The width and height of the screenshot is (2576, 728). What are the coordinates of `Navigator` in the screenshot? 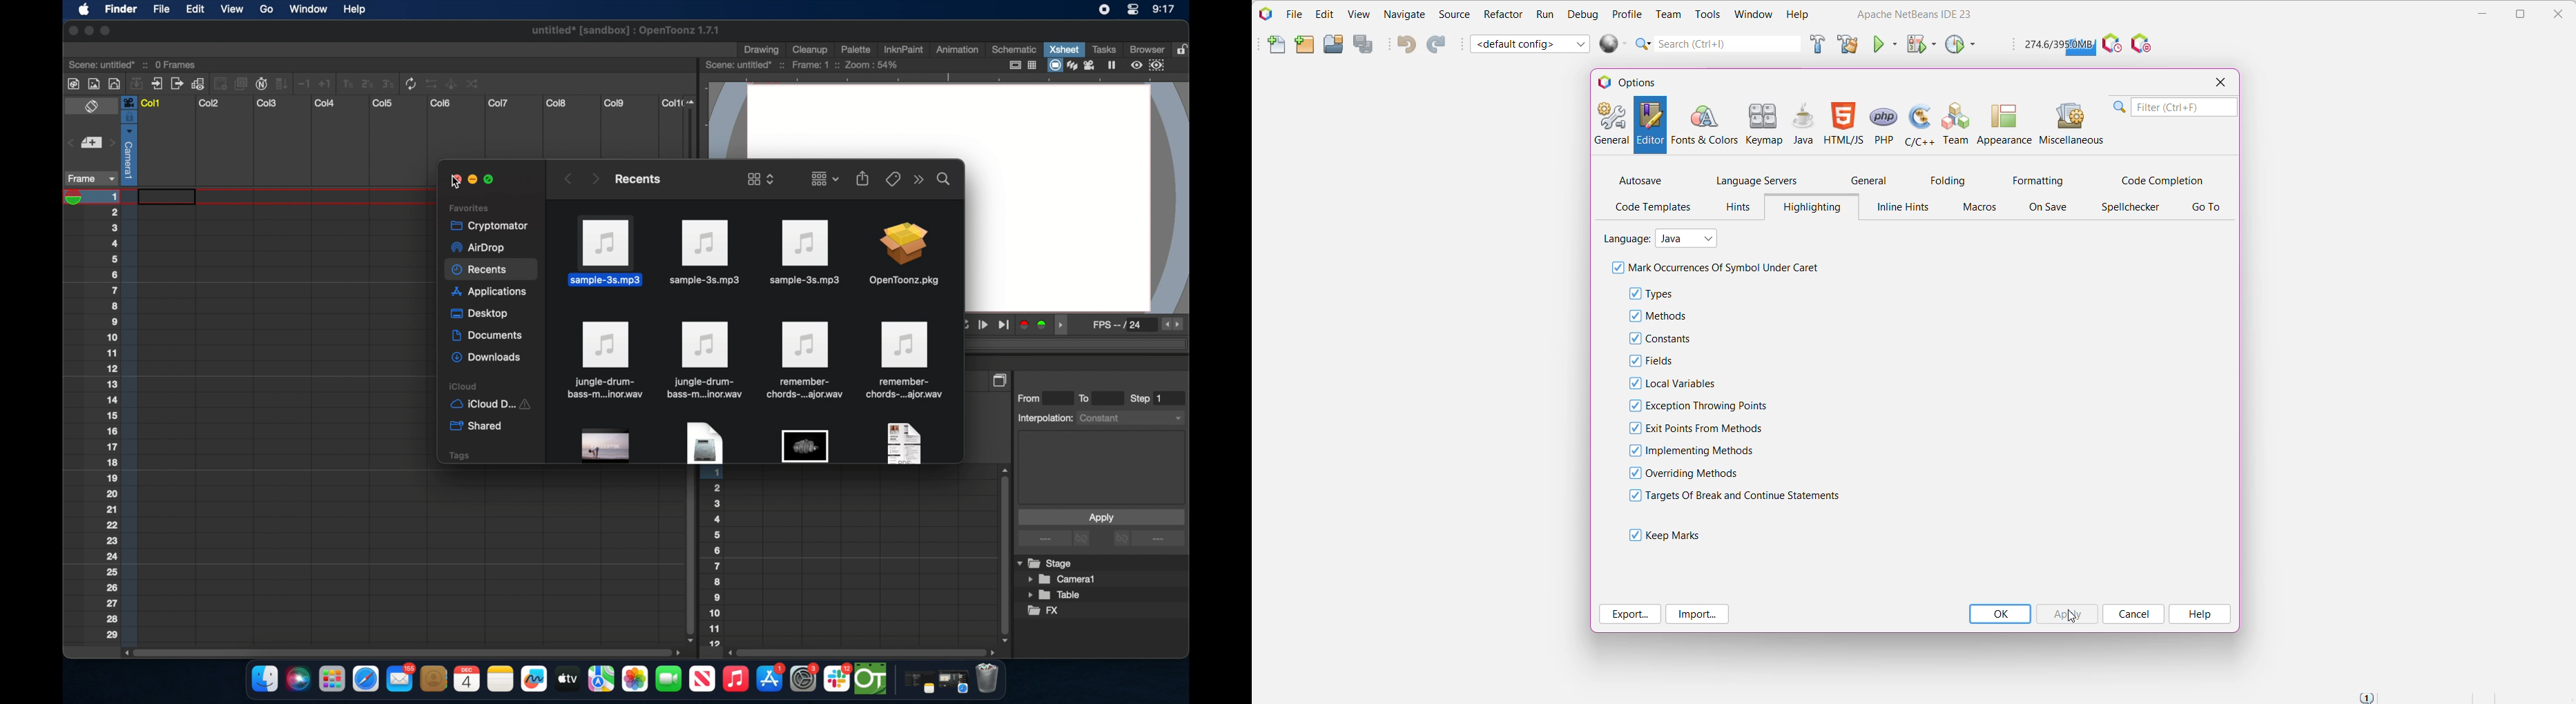 It's located at (1404, 16).